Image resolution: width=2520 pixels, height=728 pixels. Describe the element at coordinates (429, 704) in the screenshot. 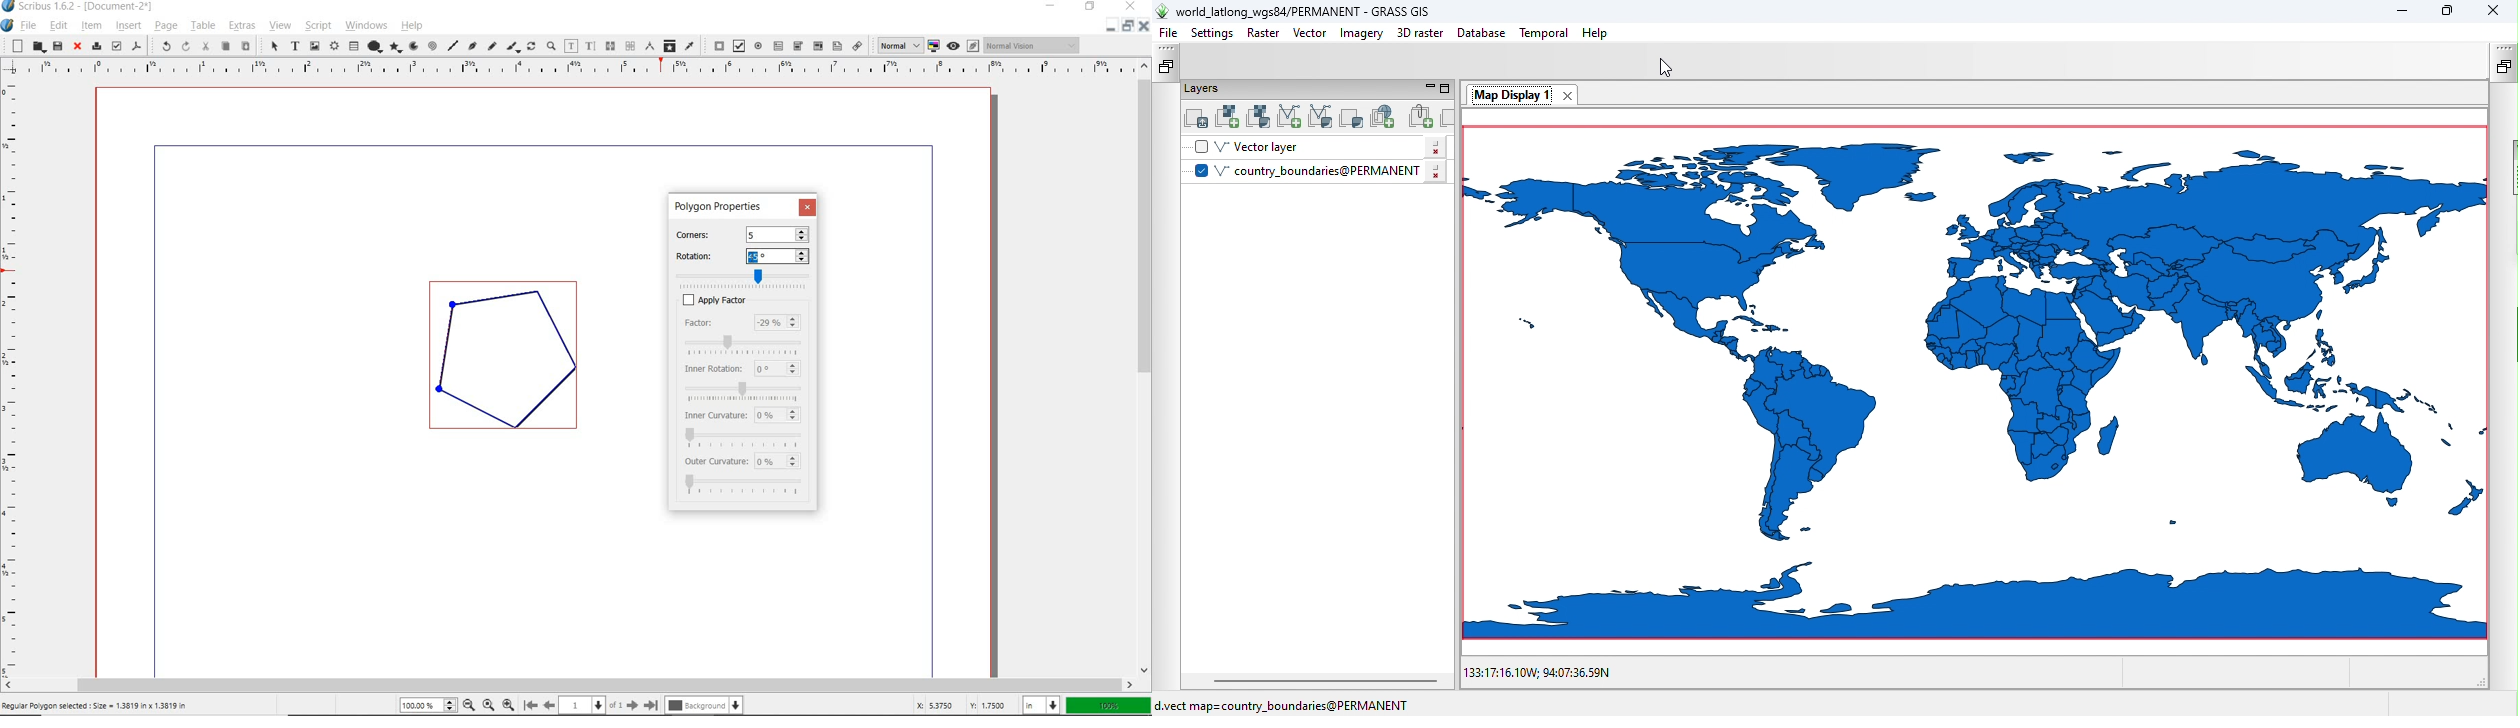

I see `100%` at that location.